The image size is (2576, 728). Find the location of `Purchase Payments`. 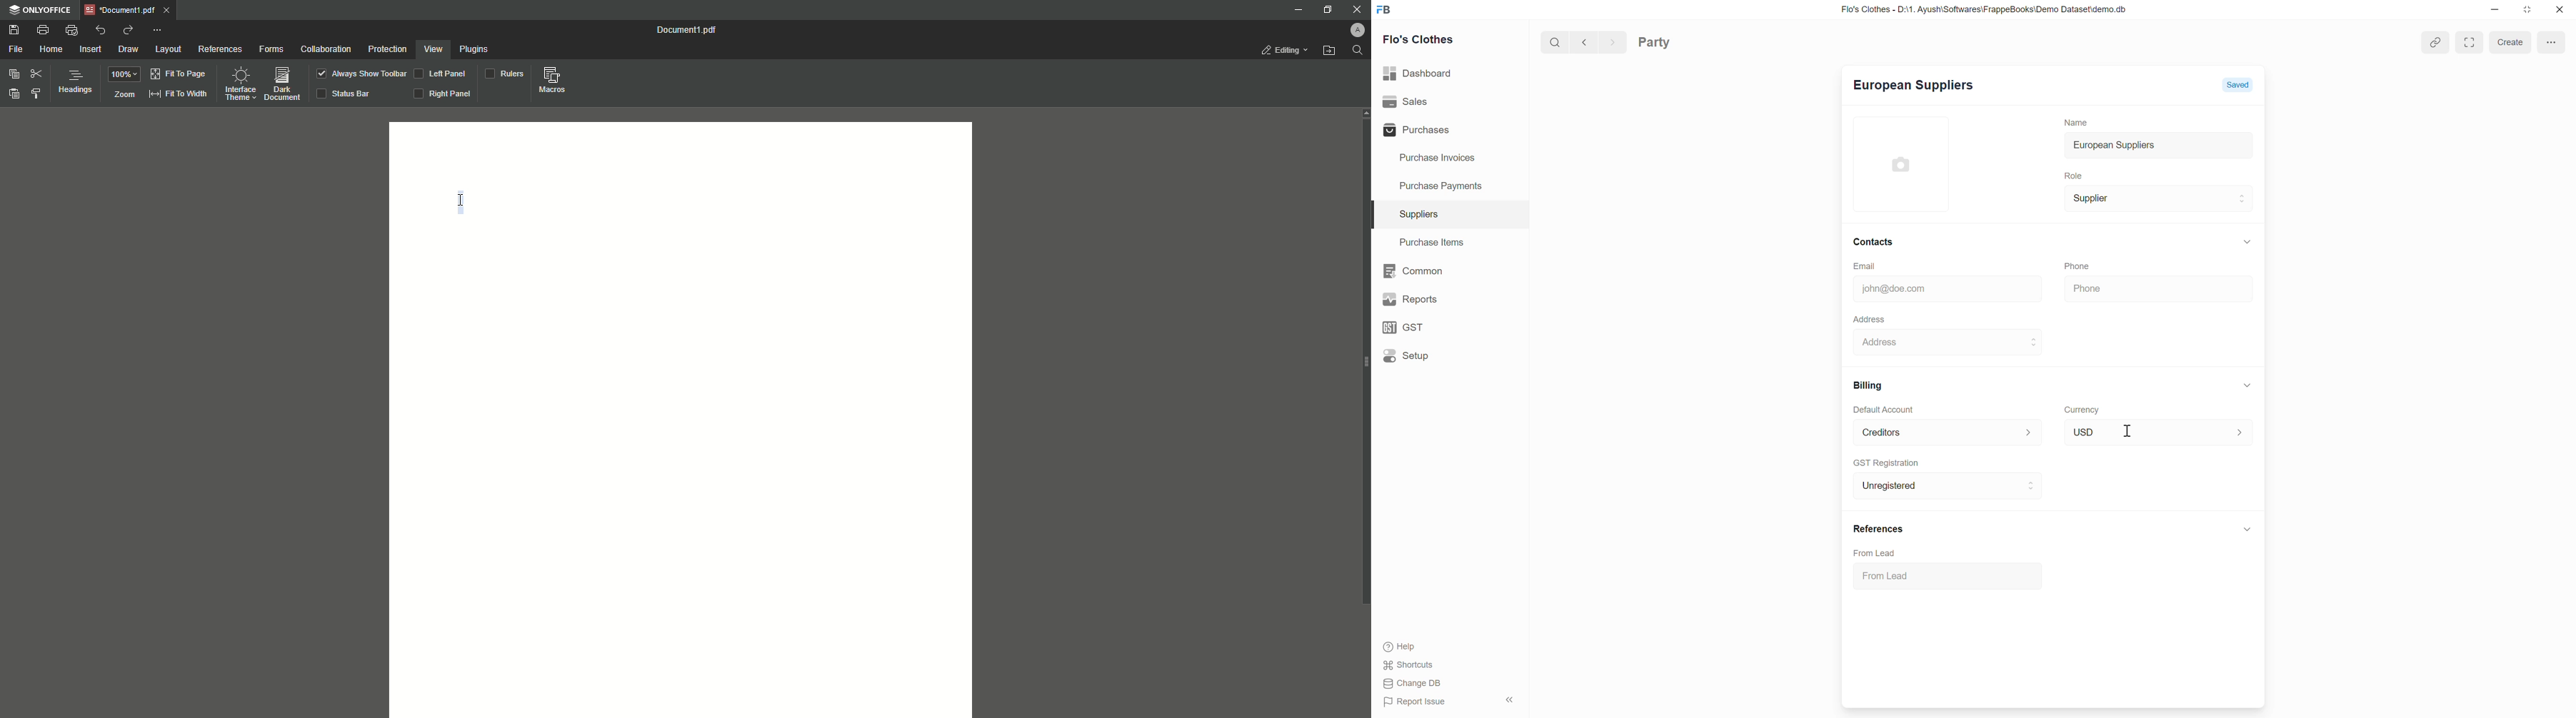

Purchase Payments is located at coordinates (1446, 183).